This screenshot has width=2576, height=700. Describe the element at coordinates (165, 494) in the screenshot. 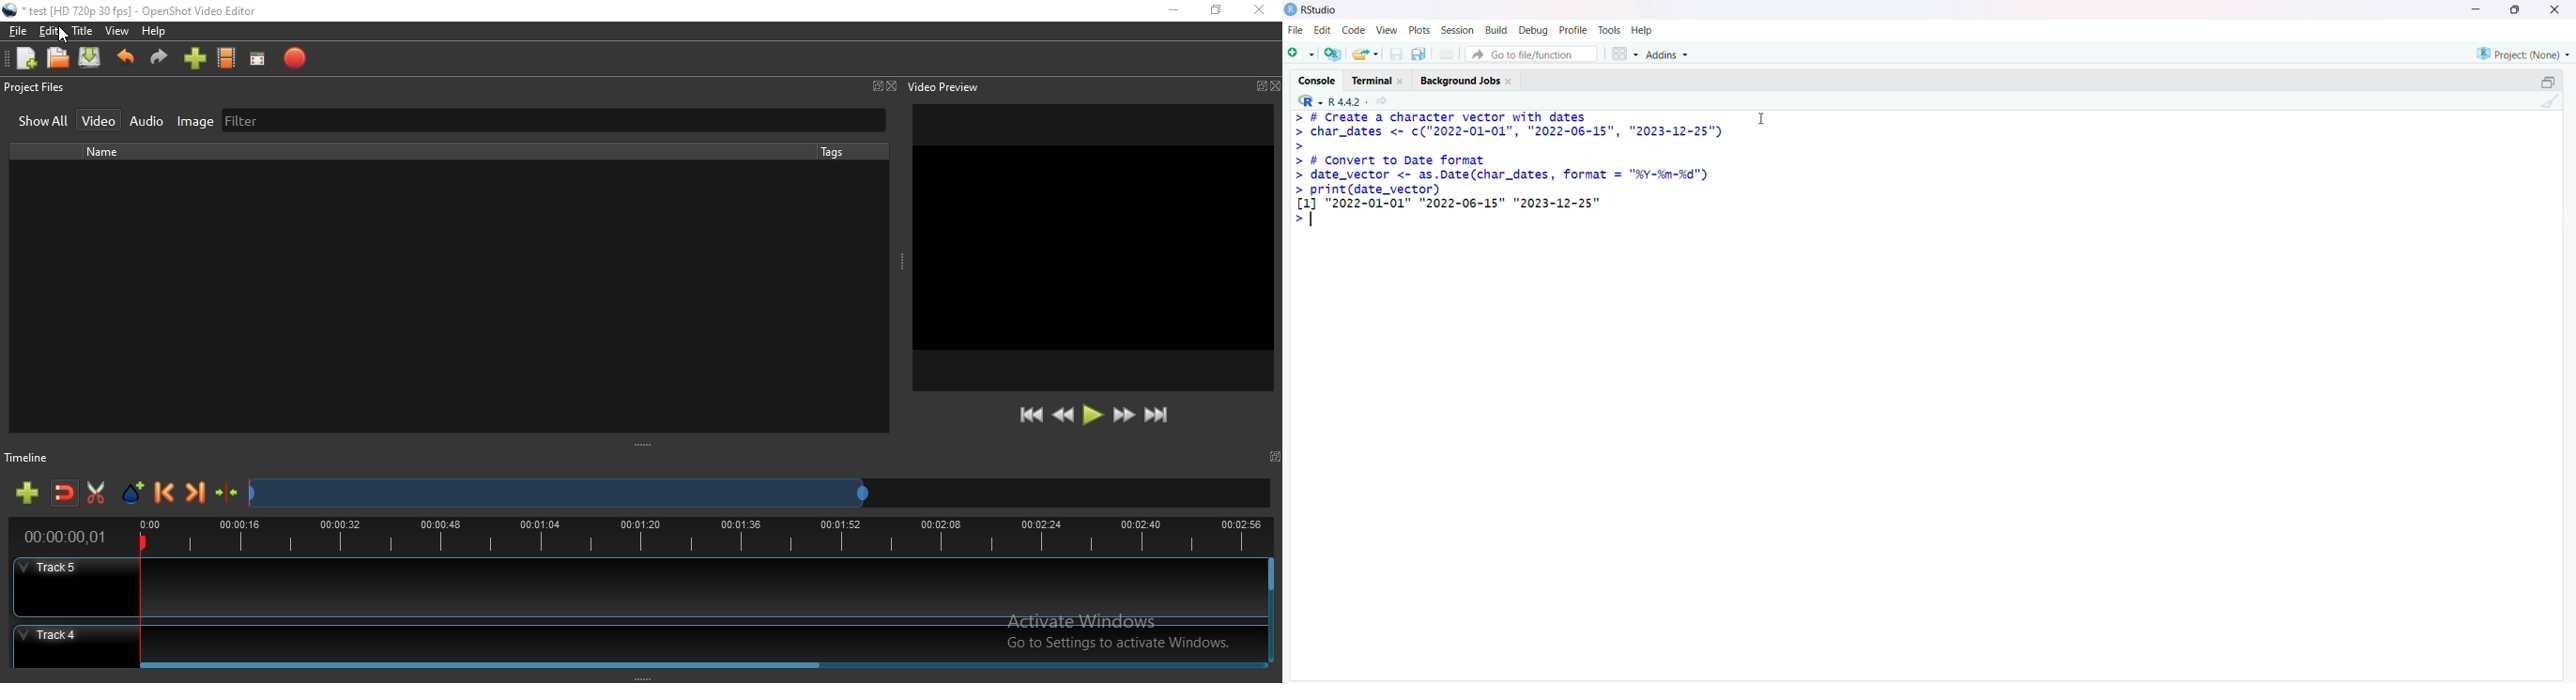

I see `Previous marker` at that location.